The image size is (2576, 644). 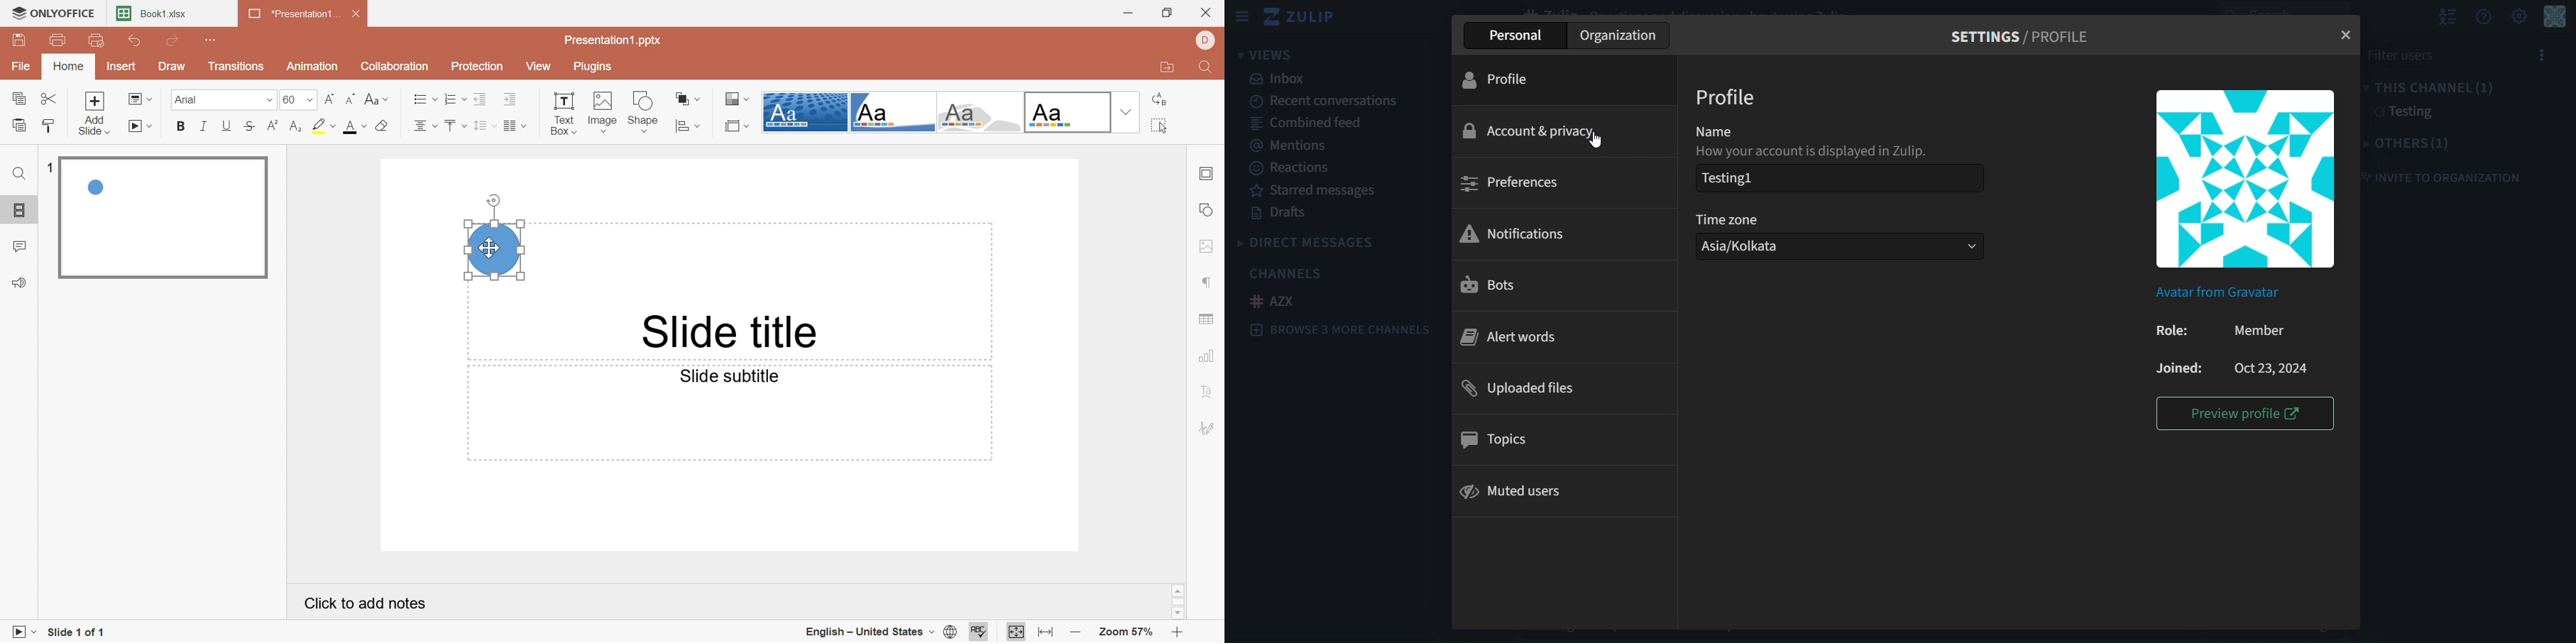 I want to click on uploadedfiles, so click(x=1523, y=390).